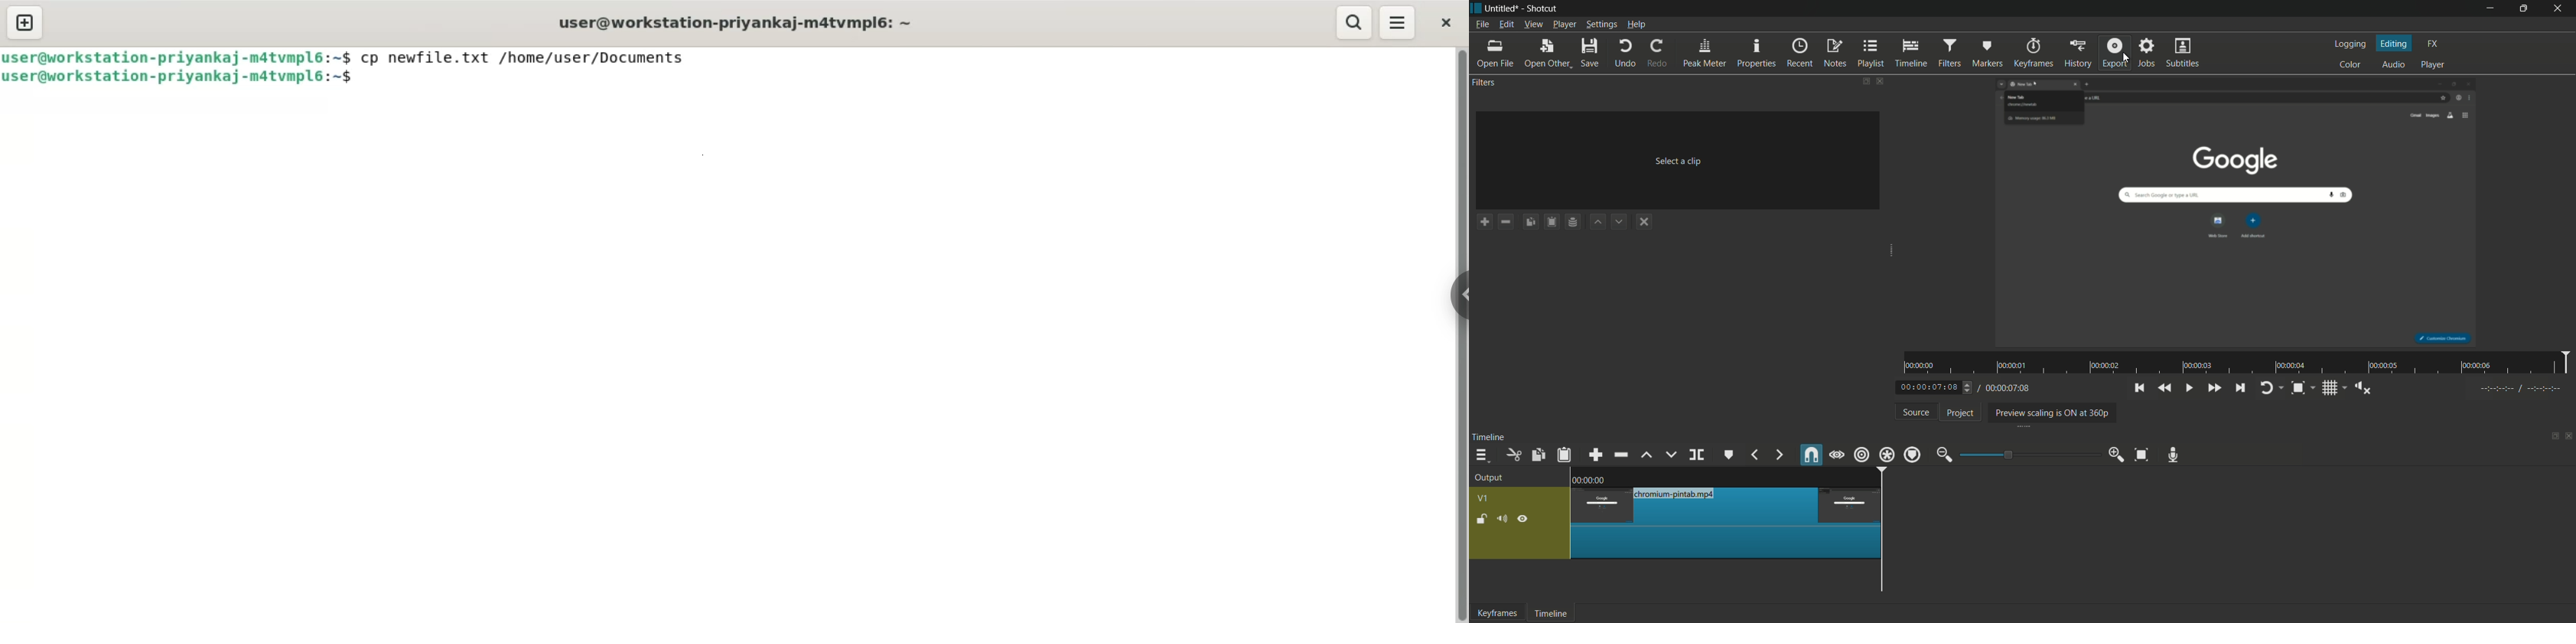  Describe the element at coordinates (2569, 437) in the screenshot. I see `close timeline` at that location.